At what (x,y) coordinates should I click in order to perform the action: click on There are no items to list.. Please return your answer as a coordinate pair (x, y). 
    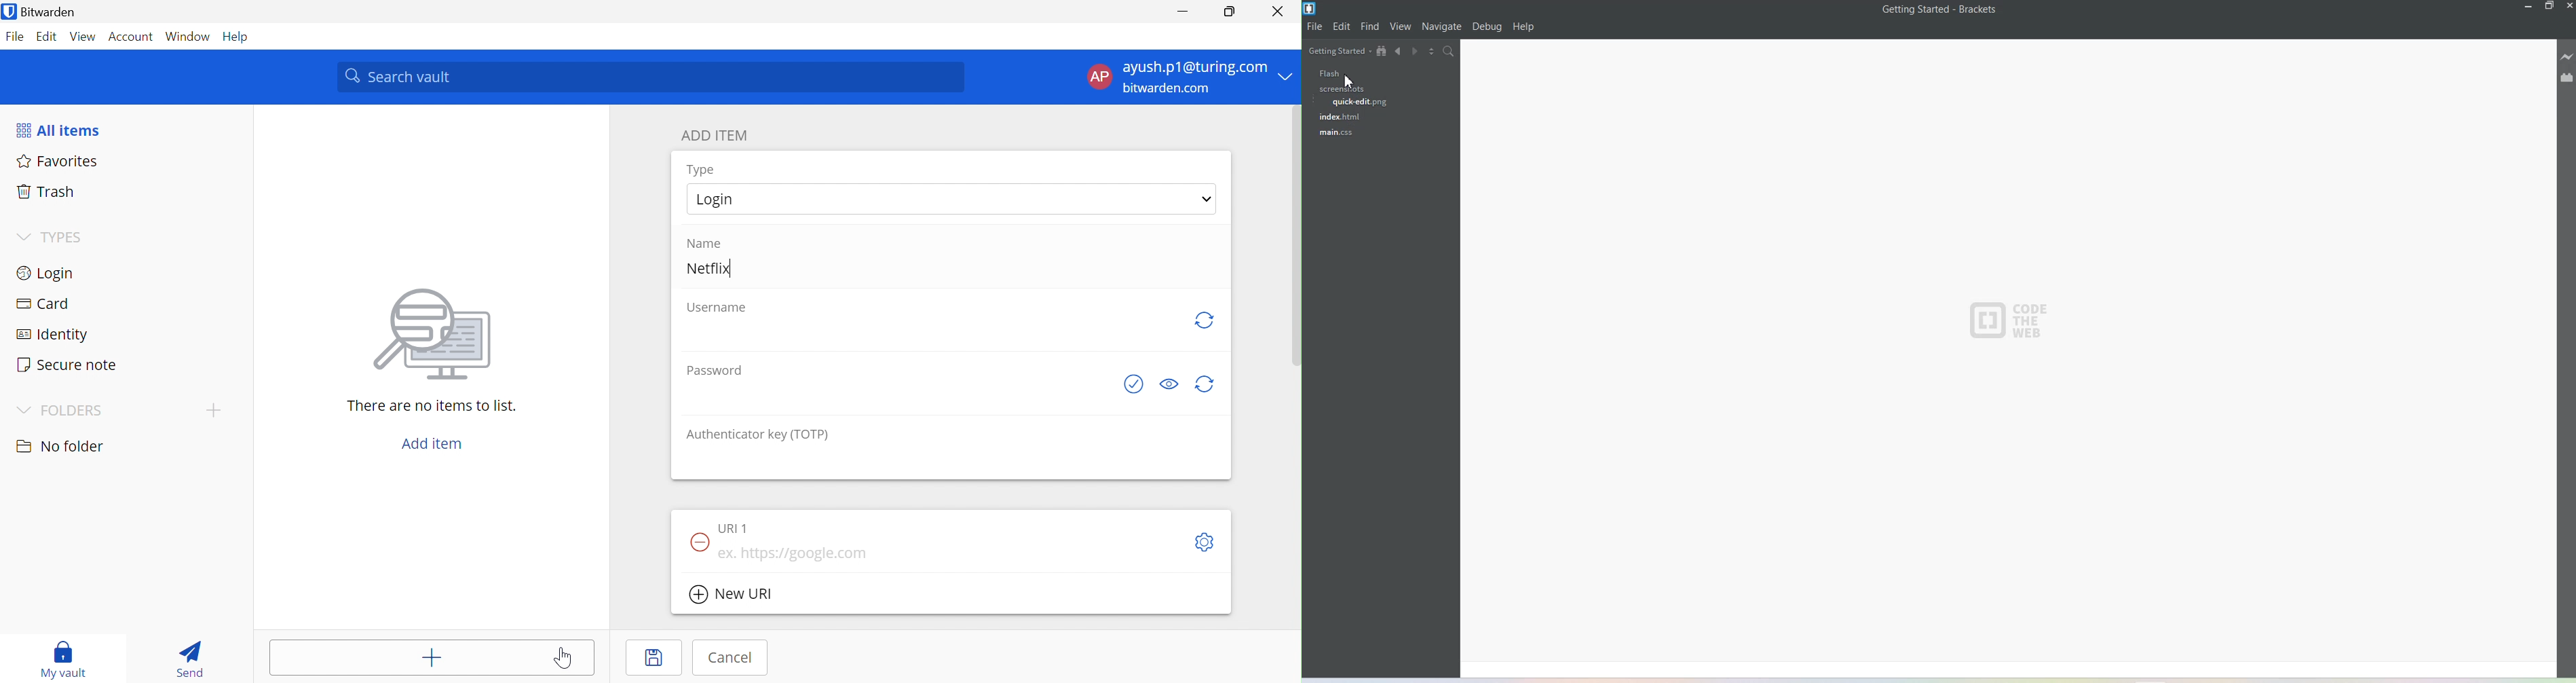
    Looking at the image, I should click on (429, 405).